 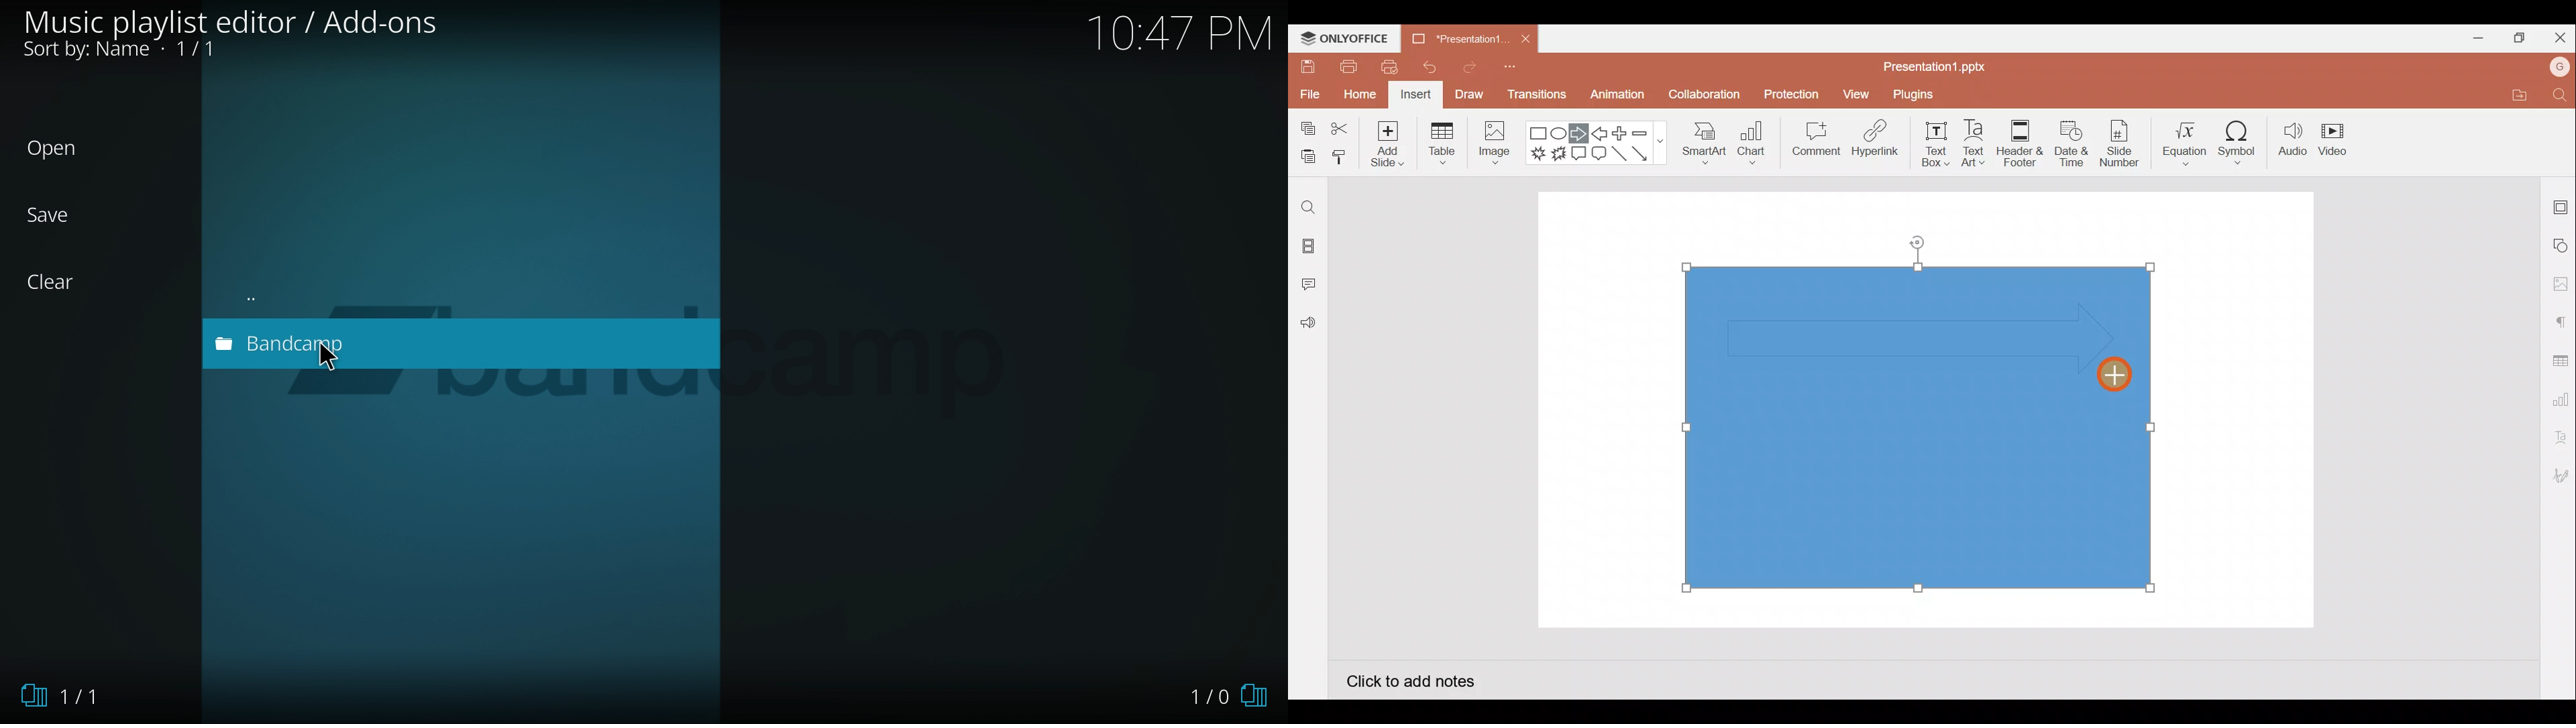 I want to click on 1/0, so click(x=1225, y=695).